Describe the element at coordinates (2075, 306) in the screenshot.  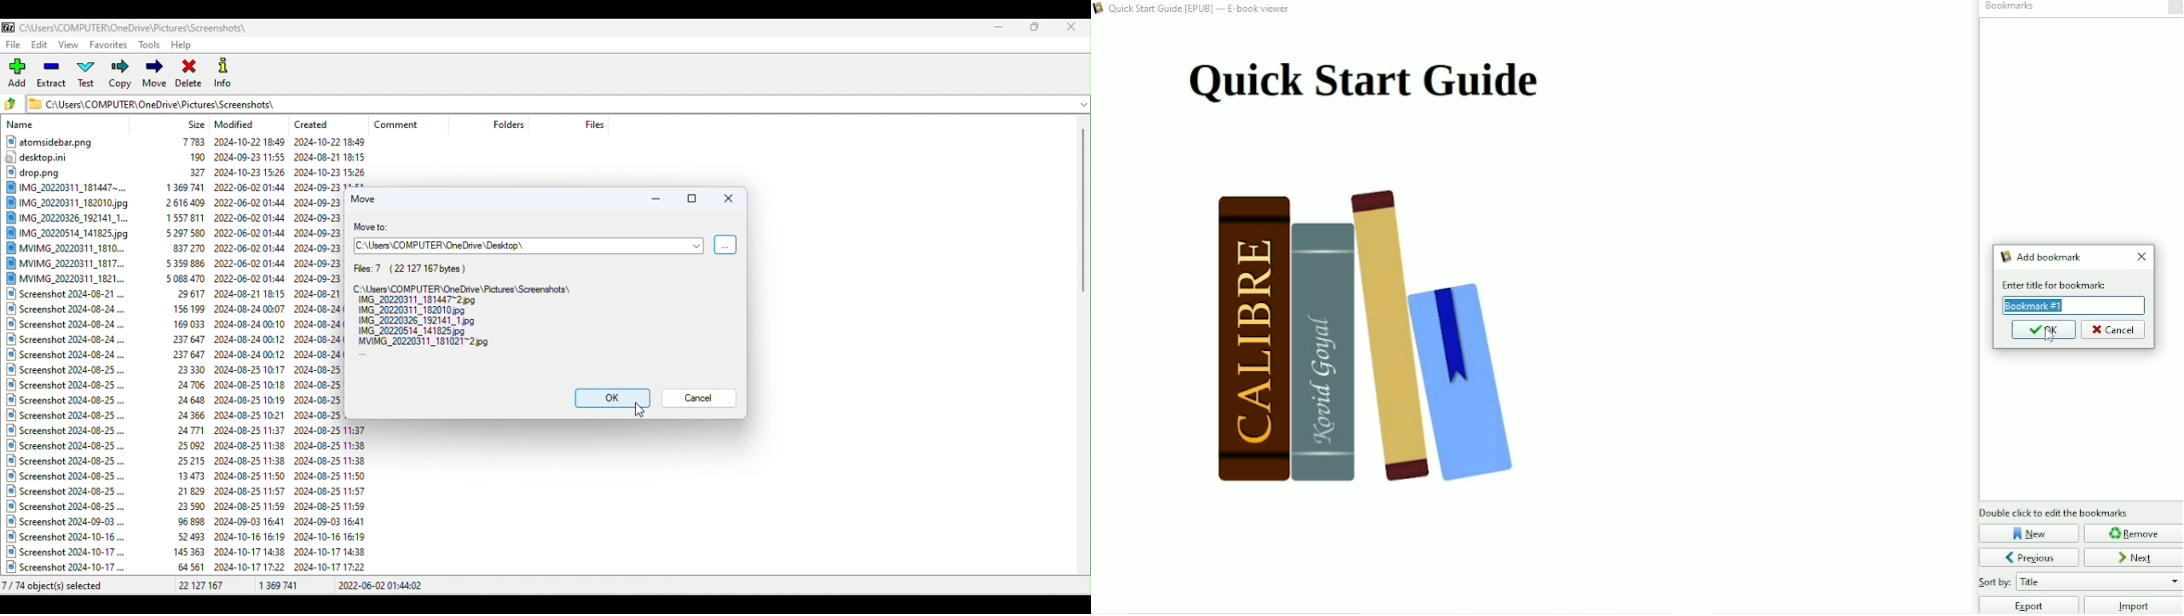
I see `Enter title for bookmark` at that location.